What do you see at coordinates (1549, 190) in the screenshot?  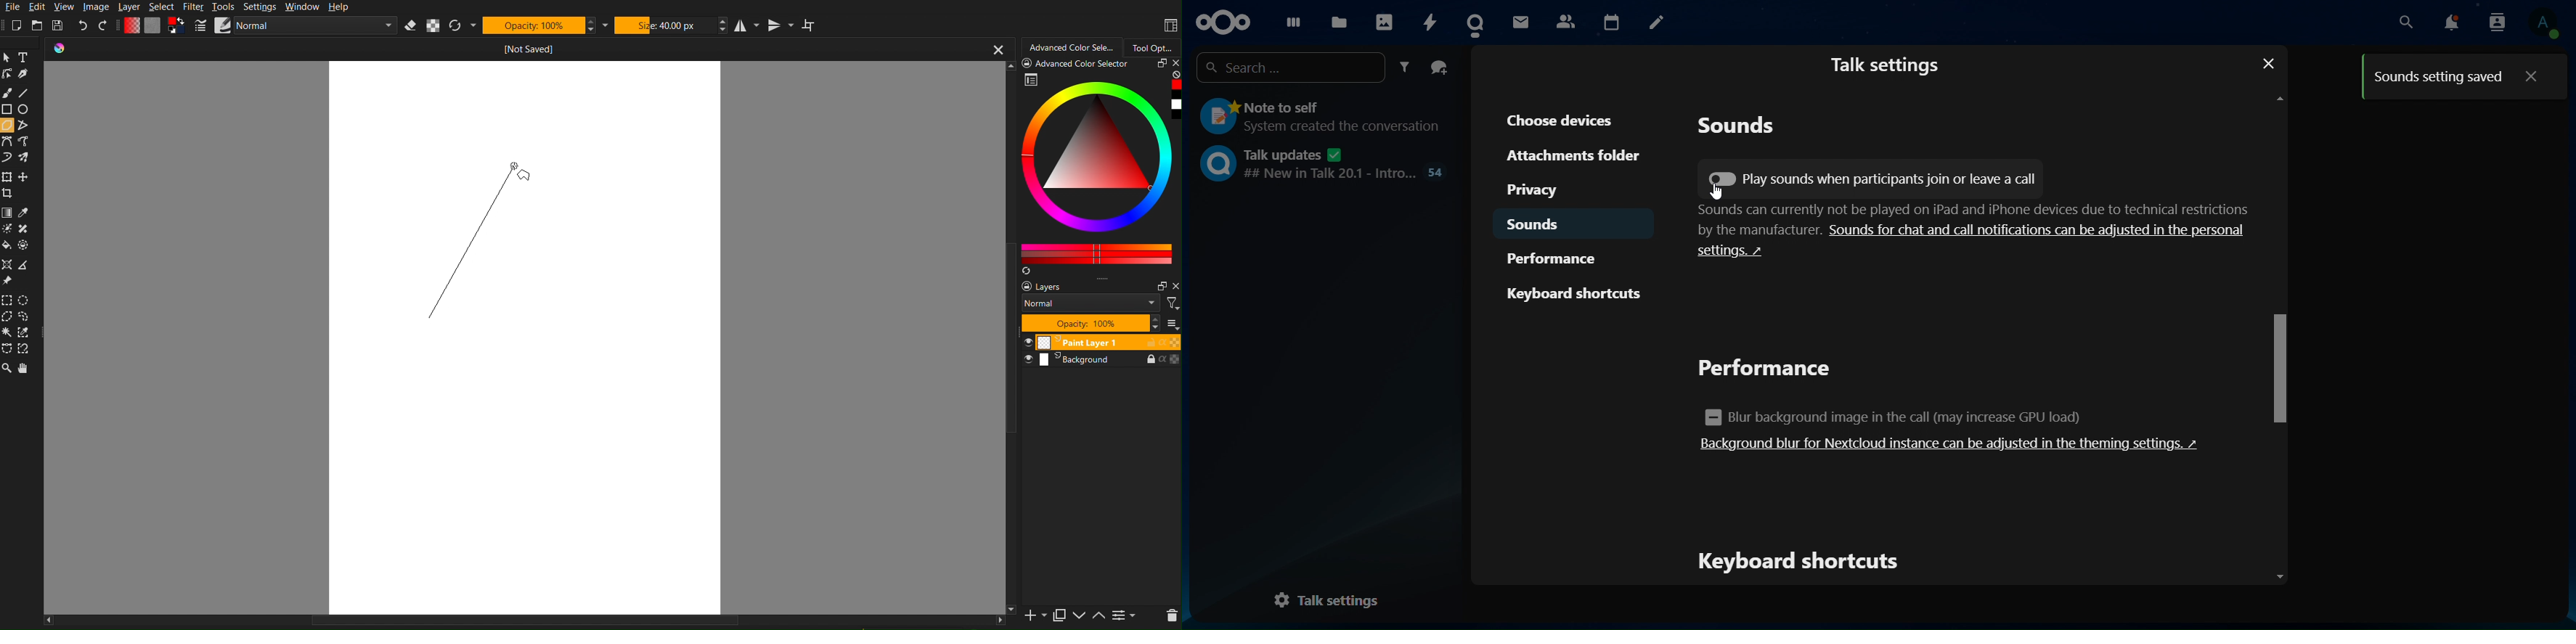 I see `privacy` at bounding box center [1549, 190].